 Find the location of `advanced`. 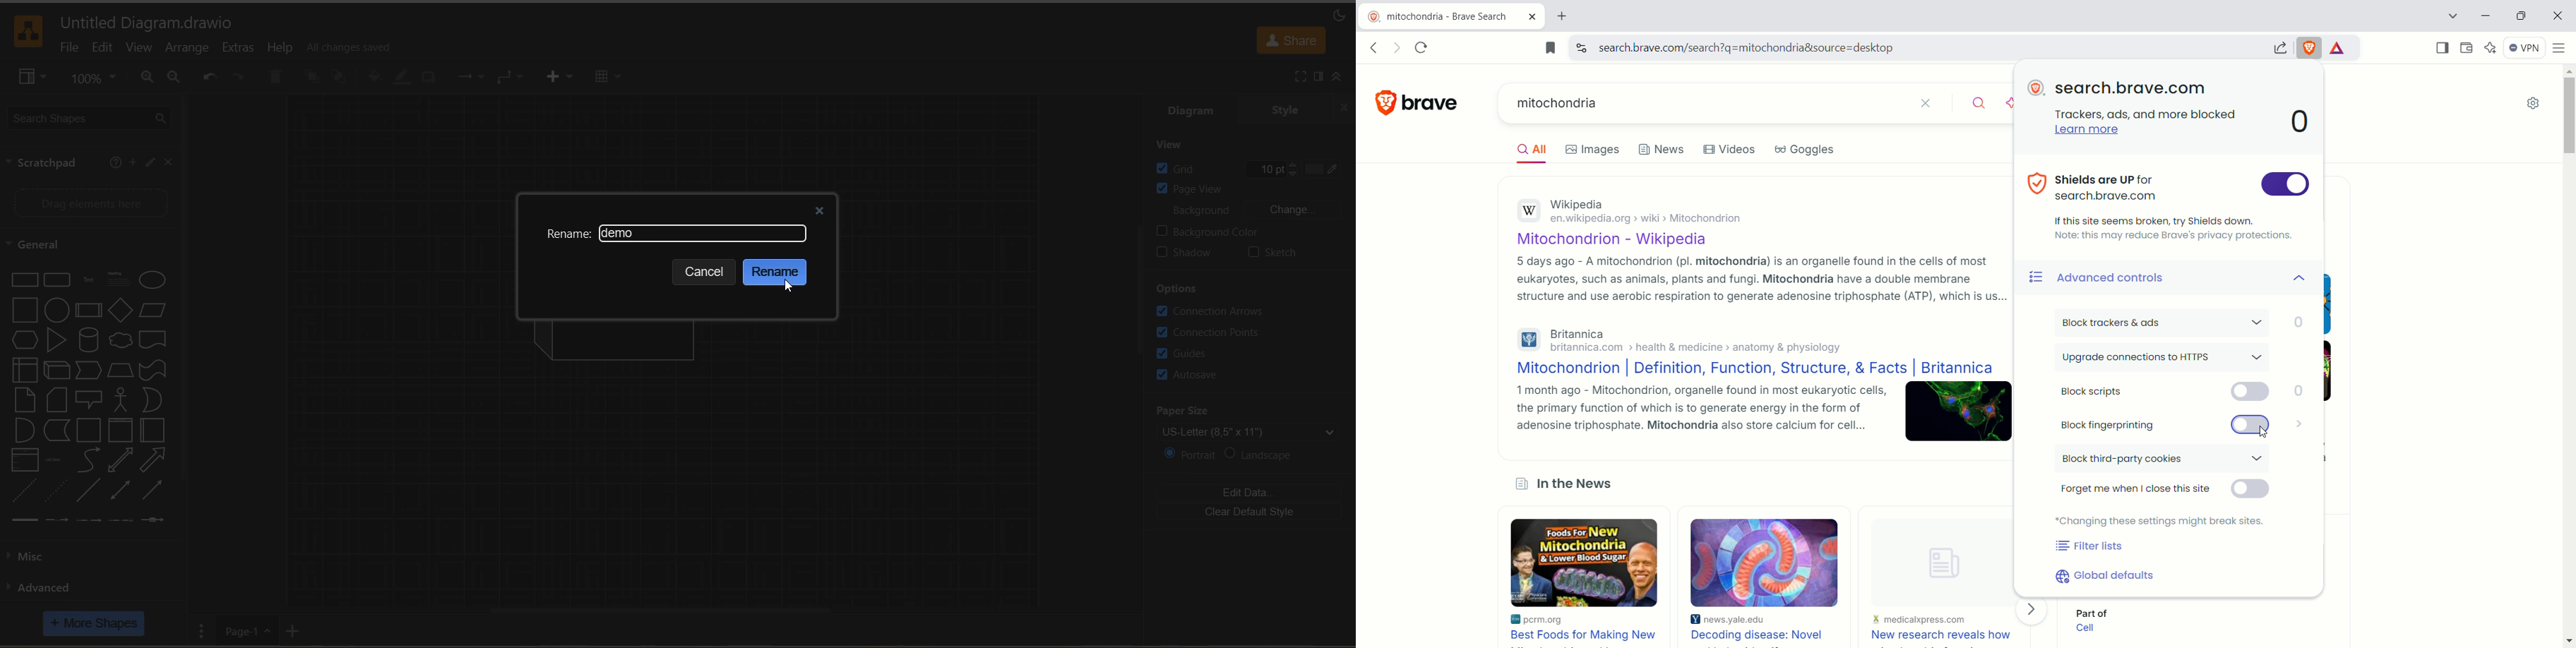

advanced is located at coordinates (42, 587).